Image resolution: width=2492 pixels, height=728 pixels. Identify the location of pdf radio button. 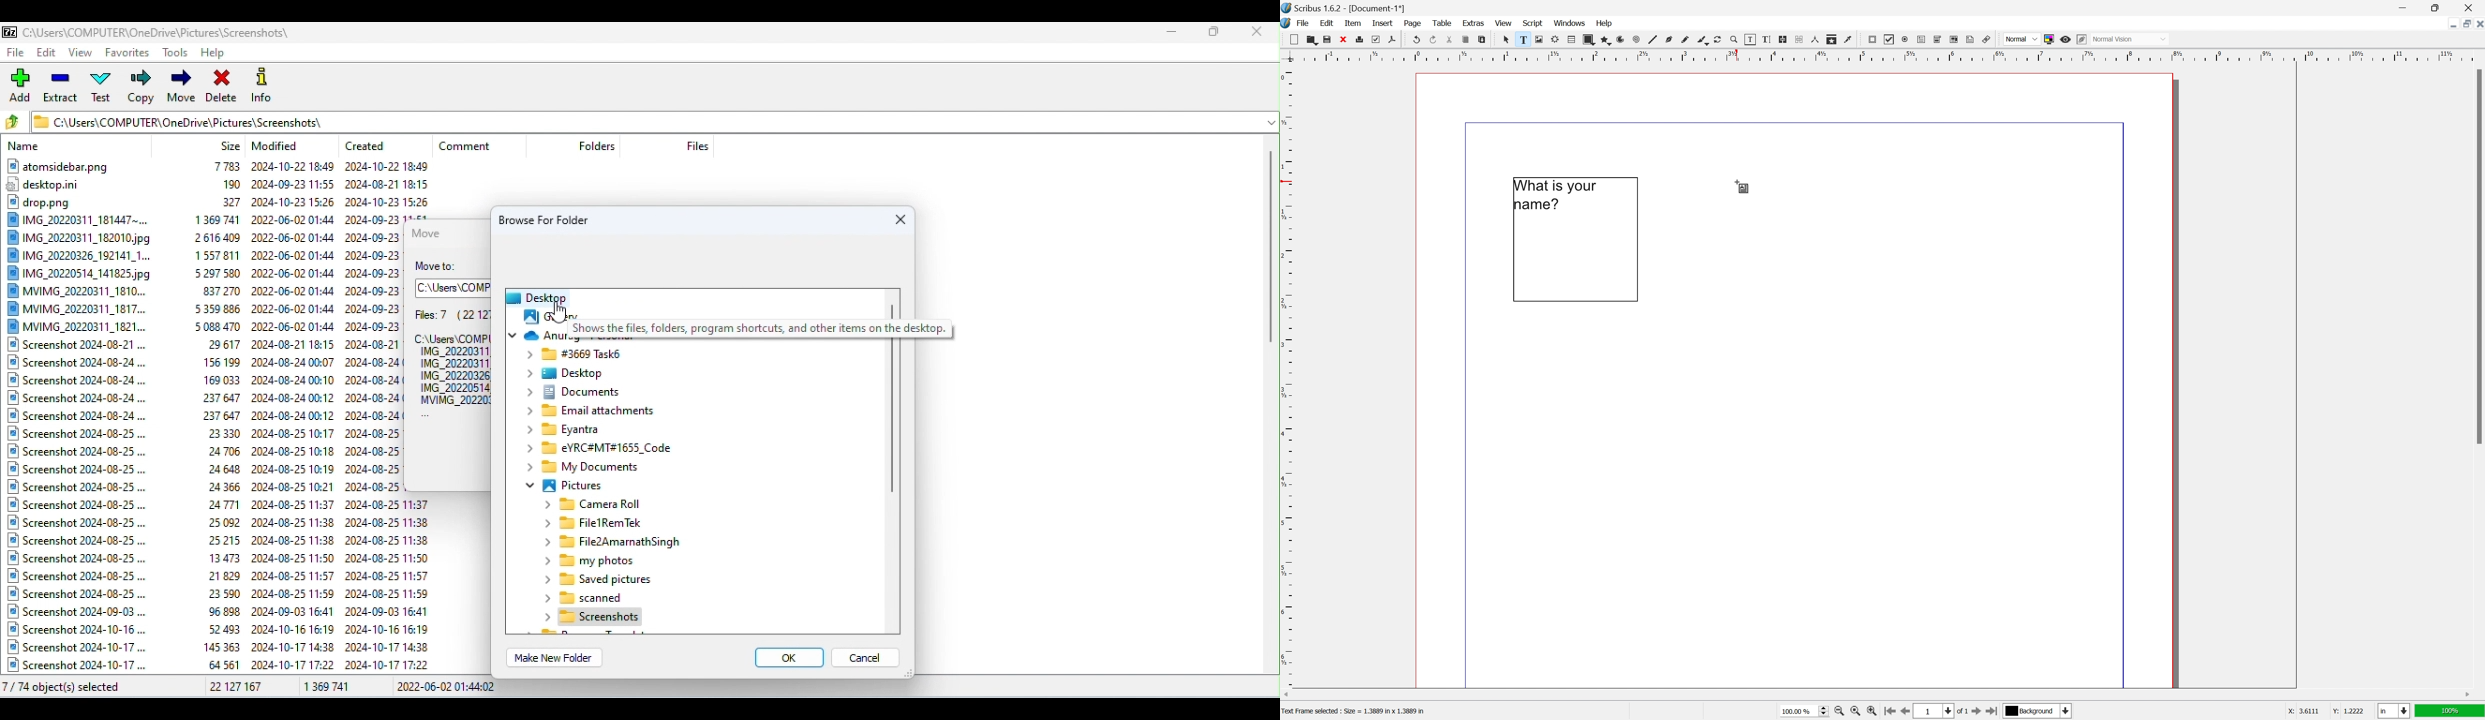
(1905, 39).